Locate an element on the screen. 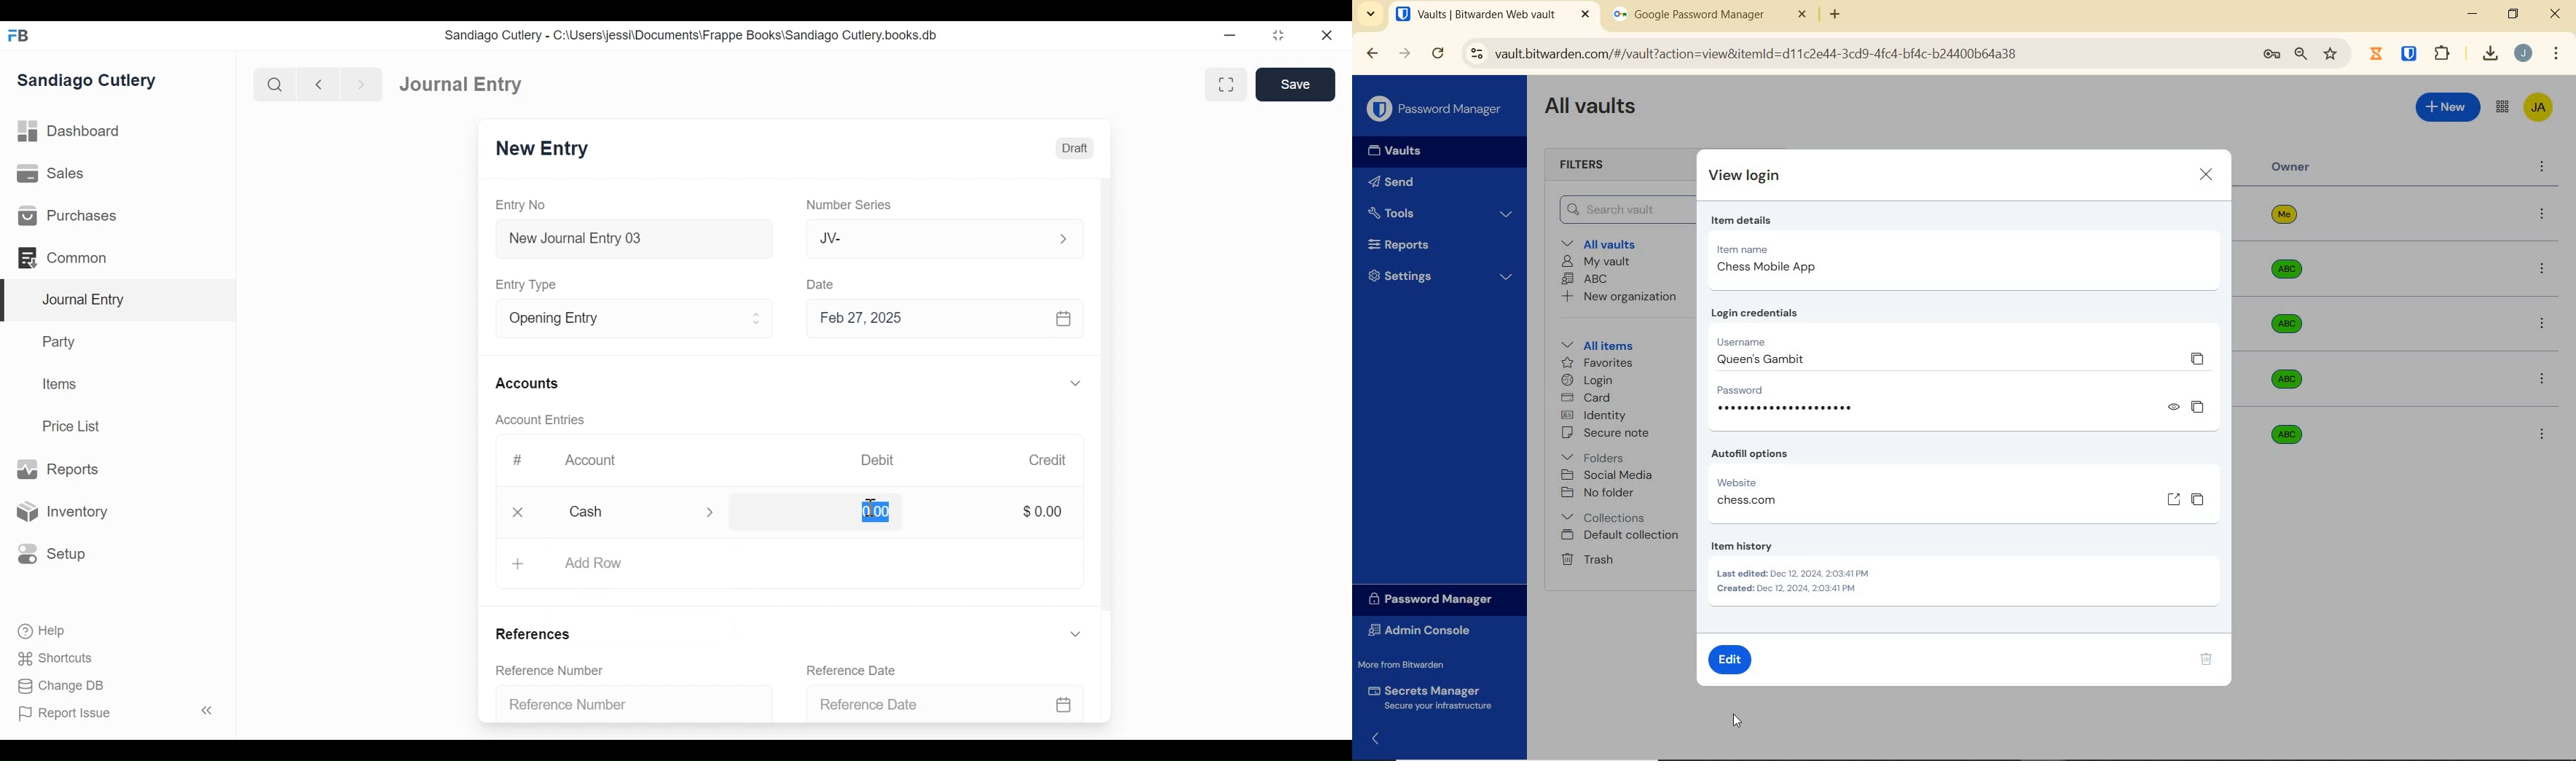 The width and height of the screenshot is (2576, 784). add new tab is located at coordinates (1846, 18).